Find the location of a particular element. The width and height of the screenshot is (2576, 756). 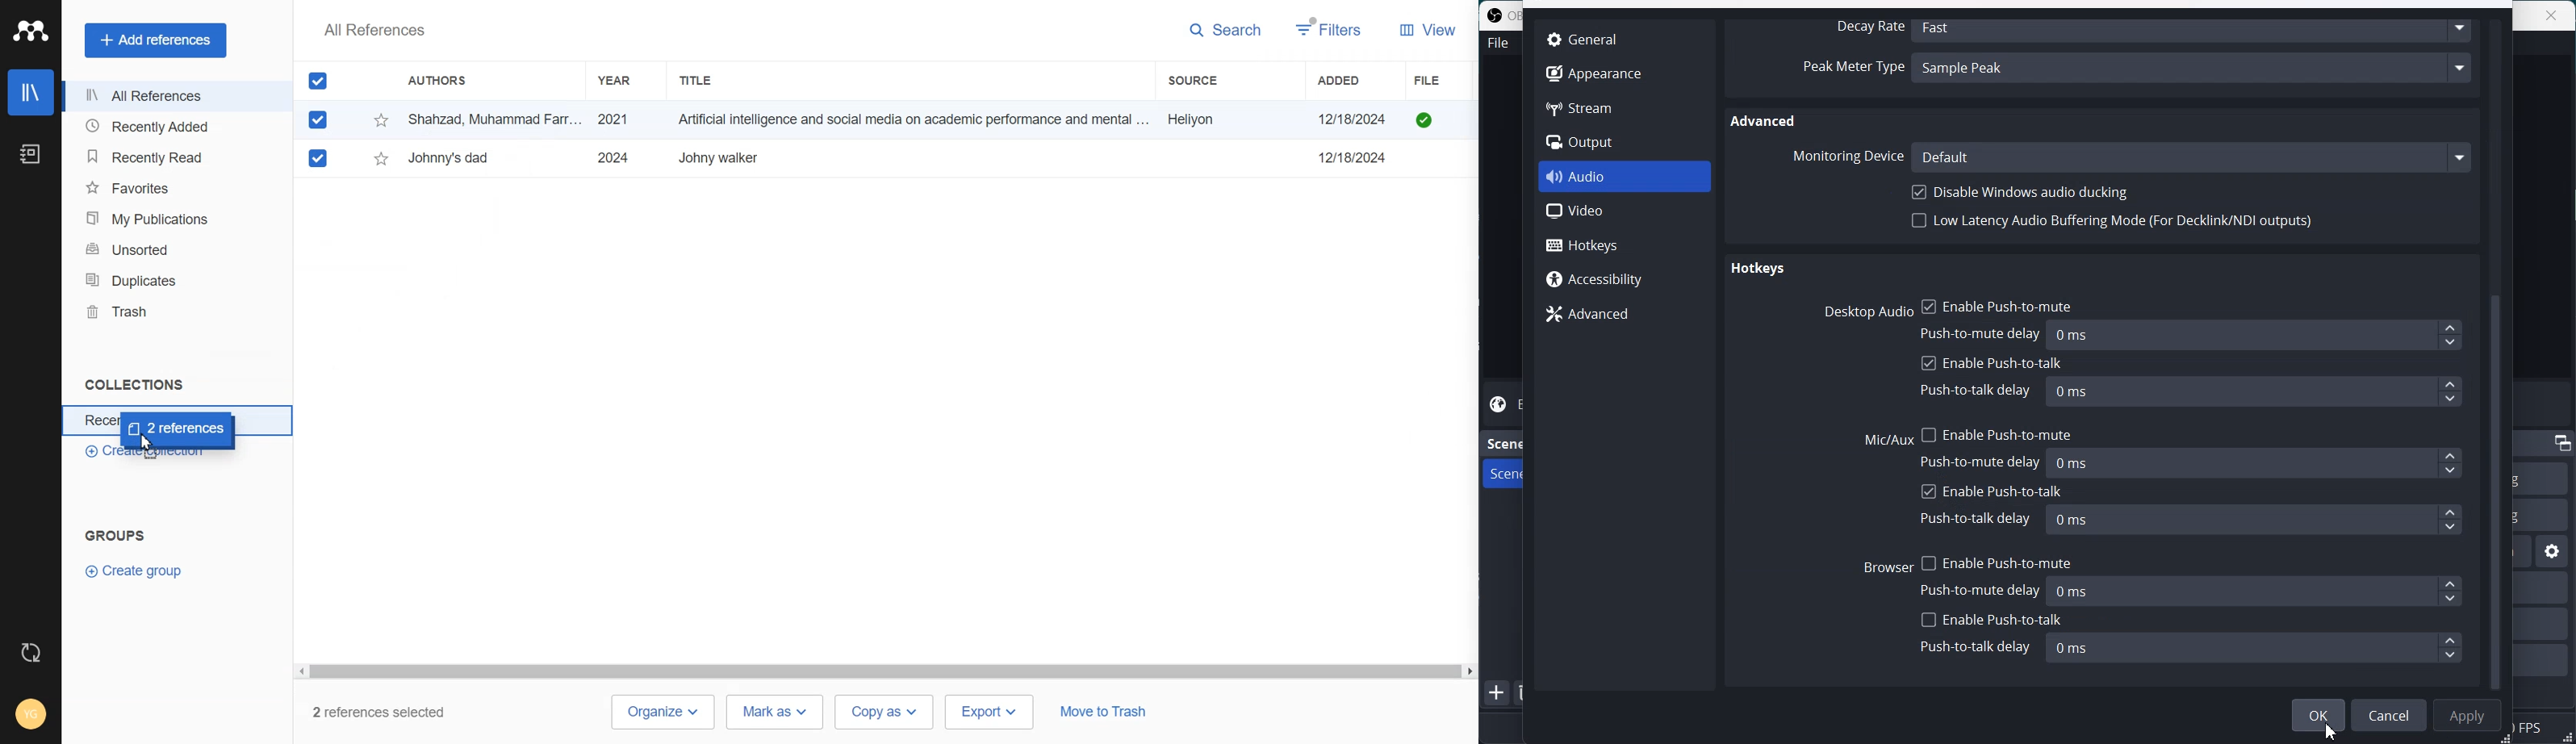

Stream is located at coordinates (1593, 107).